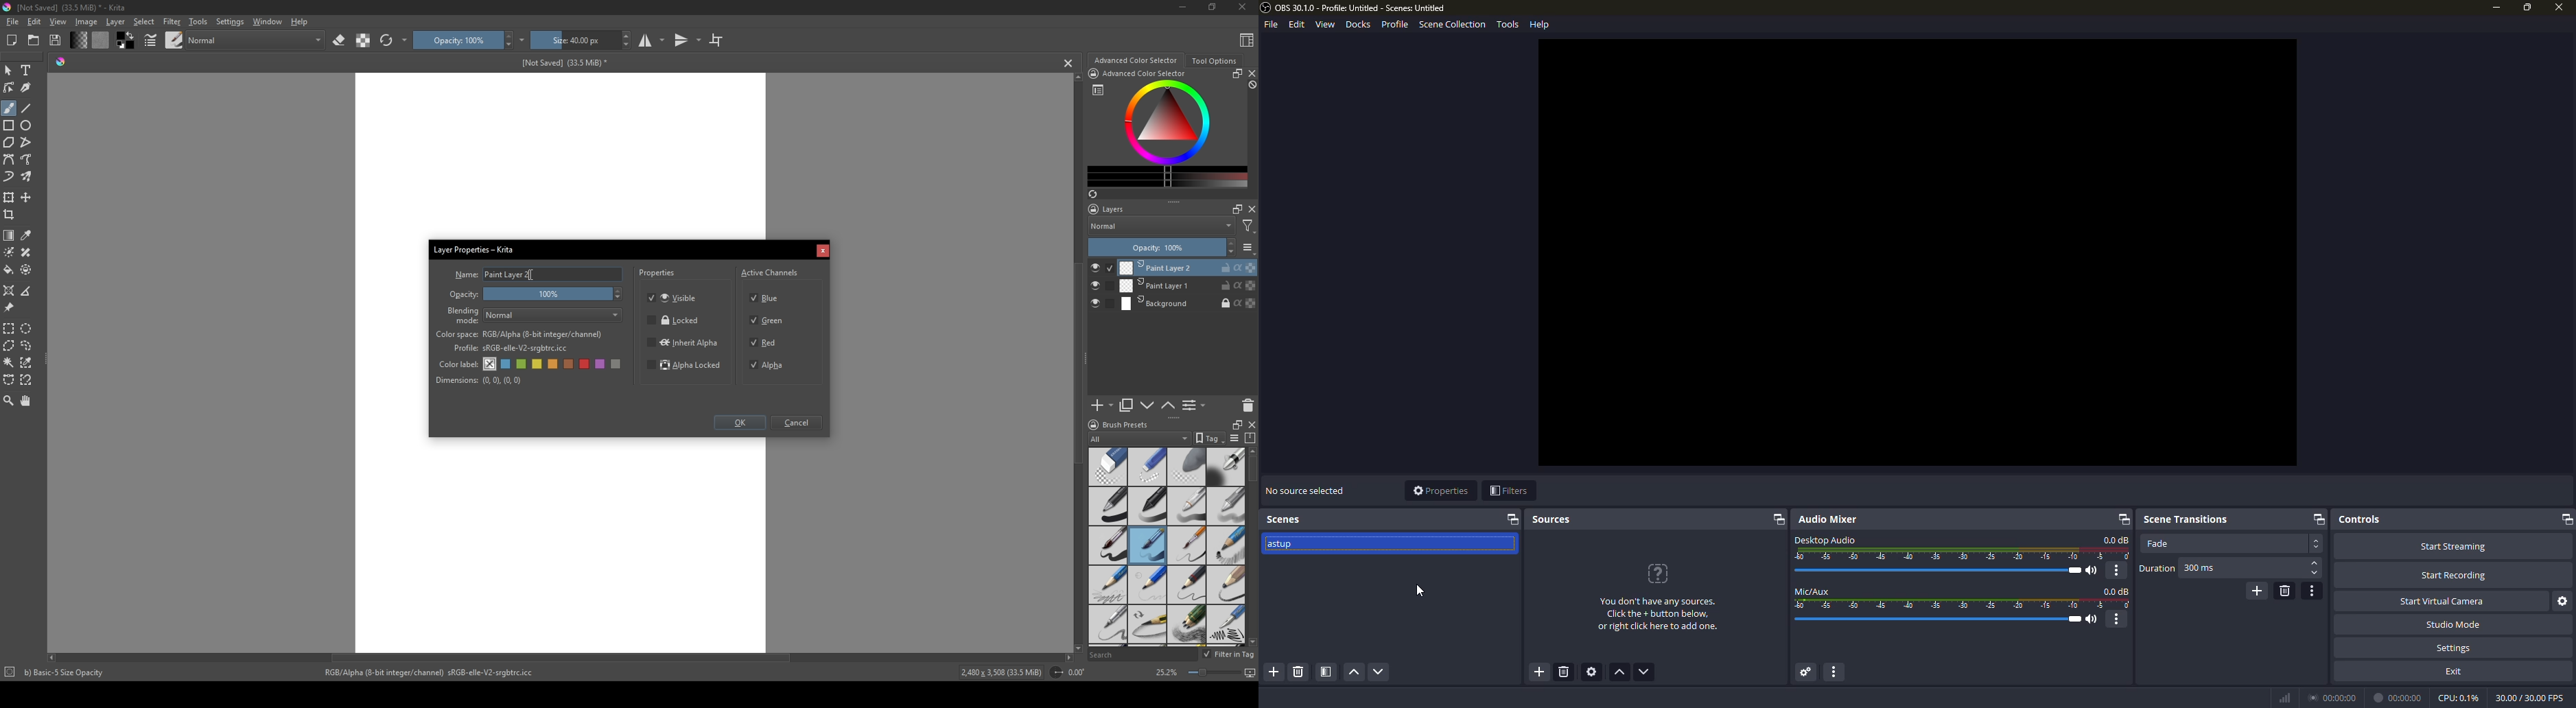 The width and height of the screenshot is (2576, 728). What do you see at coordinates (823, 252) in the screenshot?
I see `Cancel` at bounding box center [823, 252].